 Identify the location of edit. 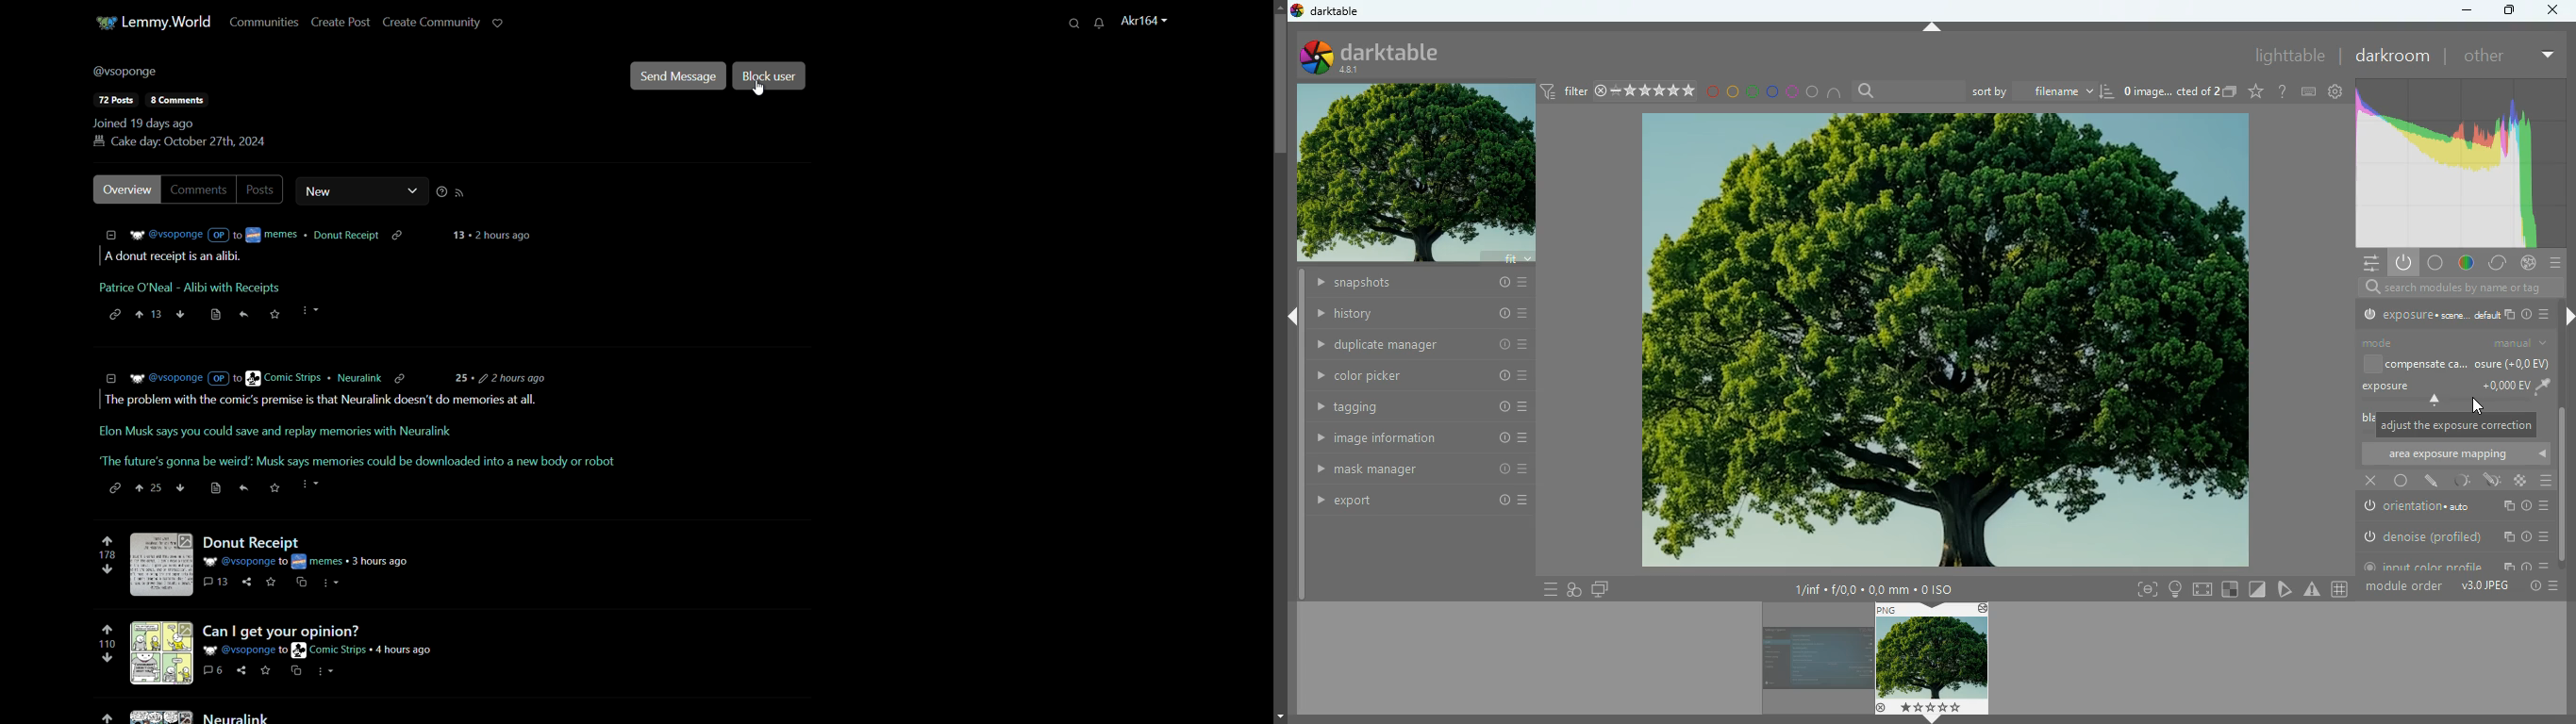
(2430, 481).